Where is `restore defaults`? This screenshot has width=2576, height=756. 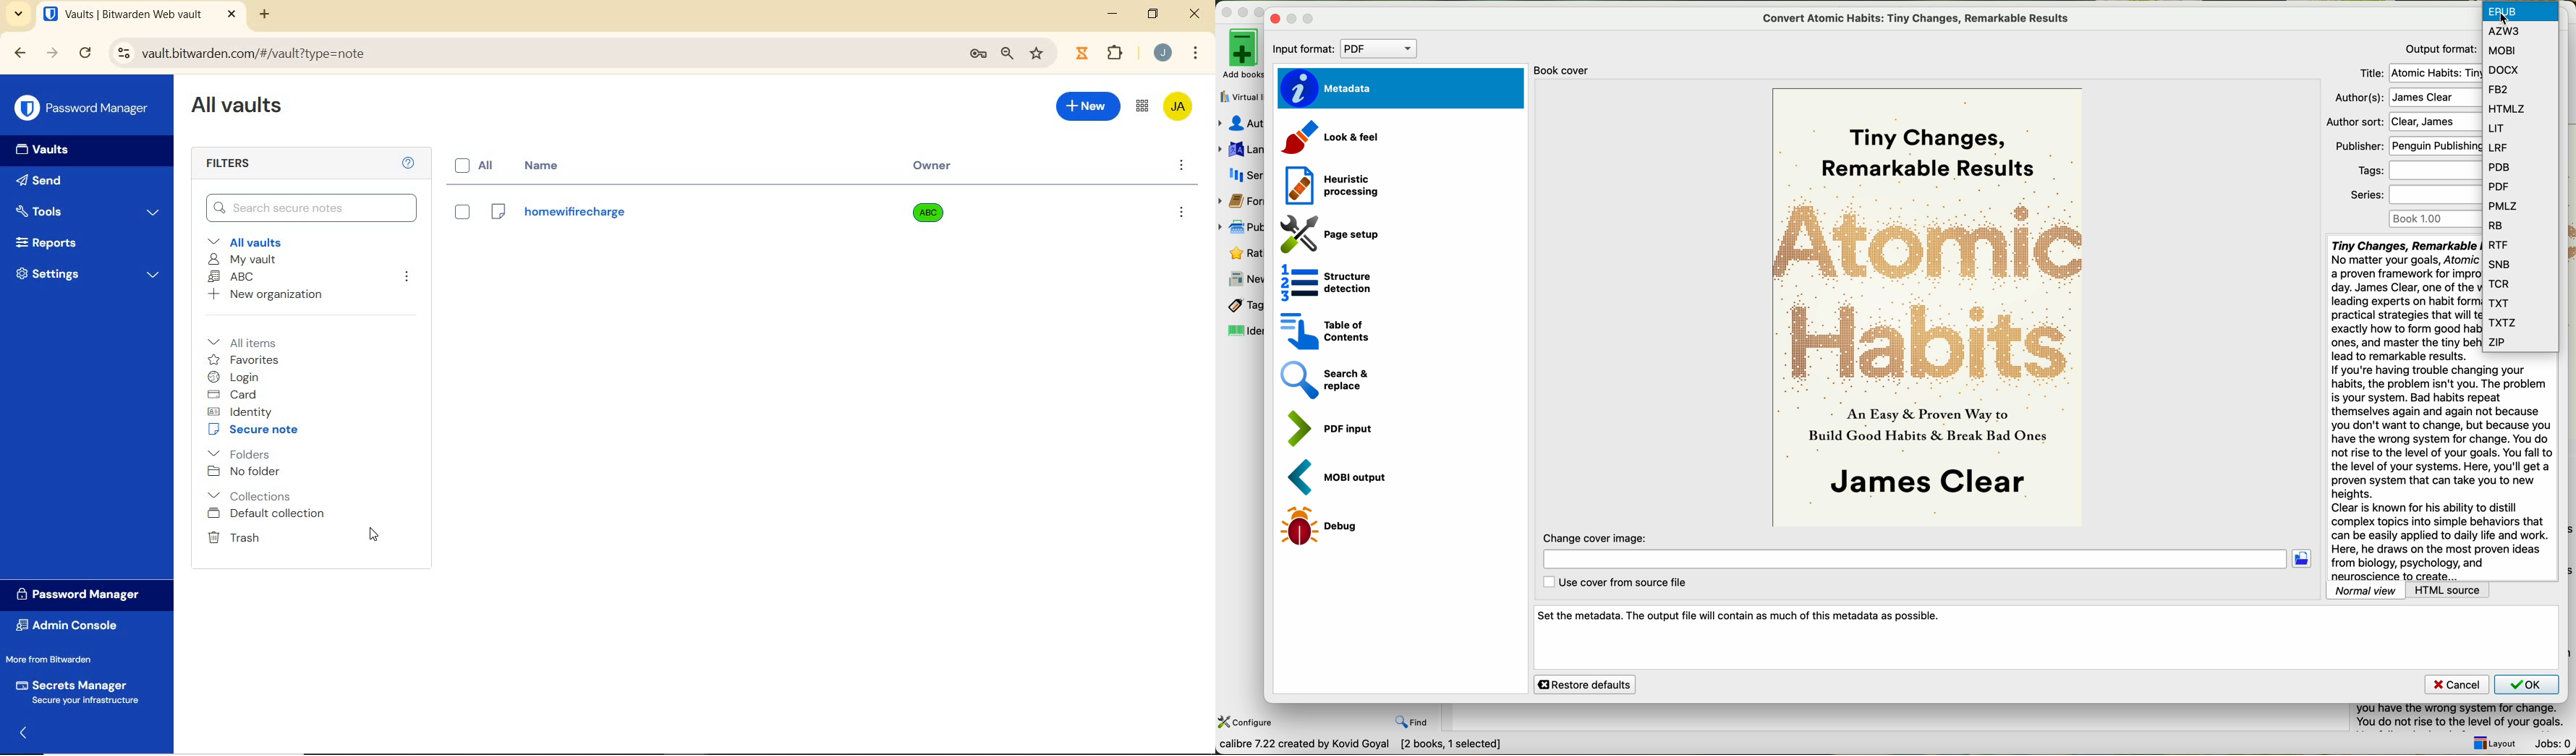 restore defaults is located at coordinates (1584, 685).